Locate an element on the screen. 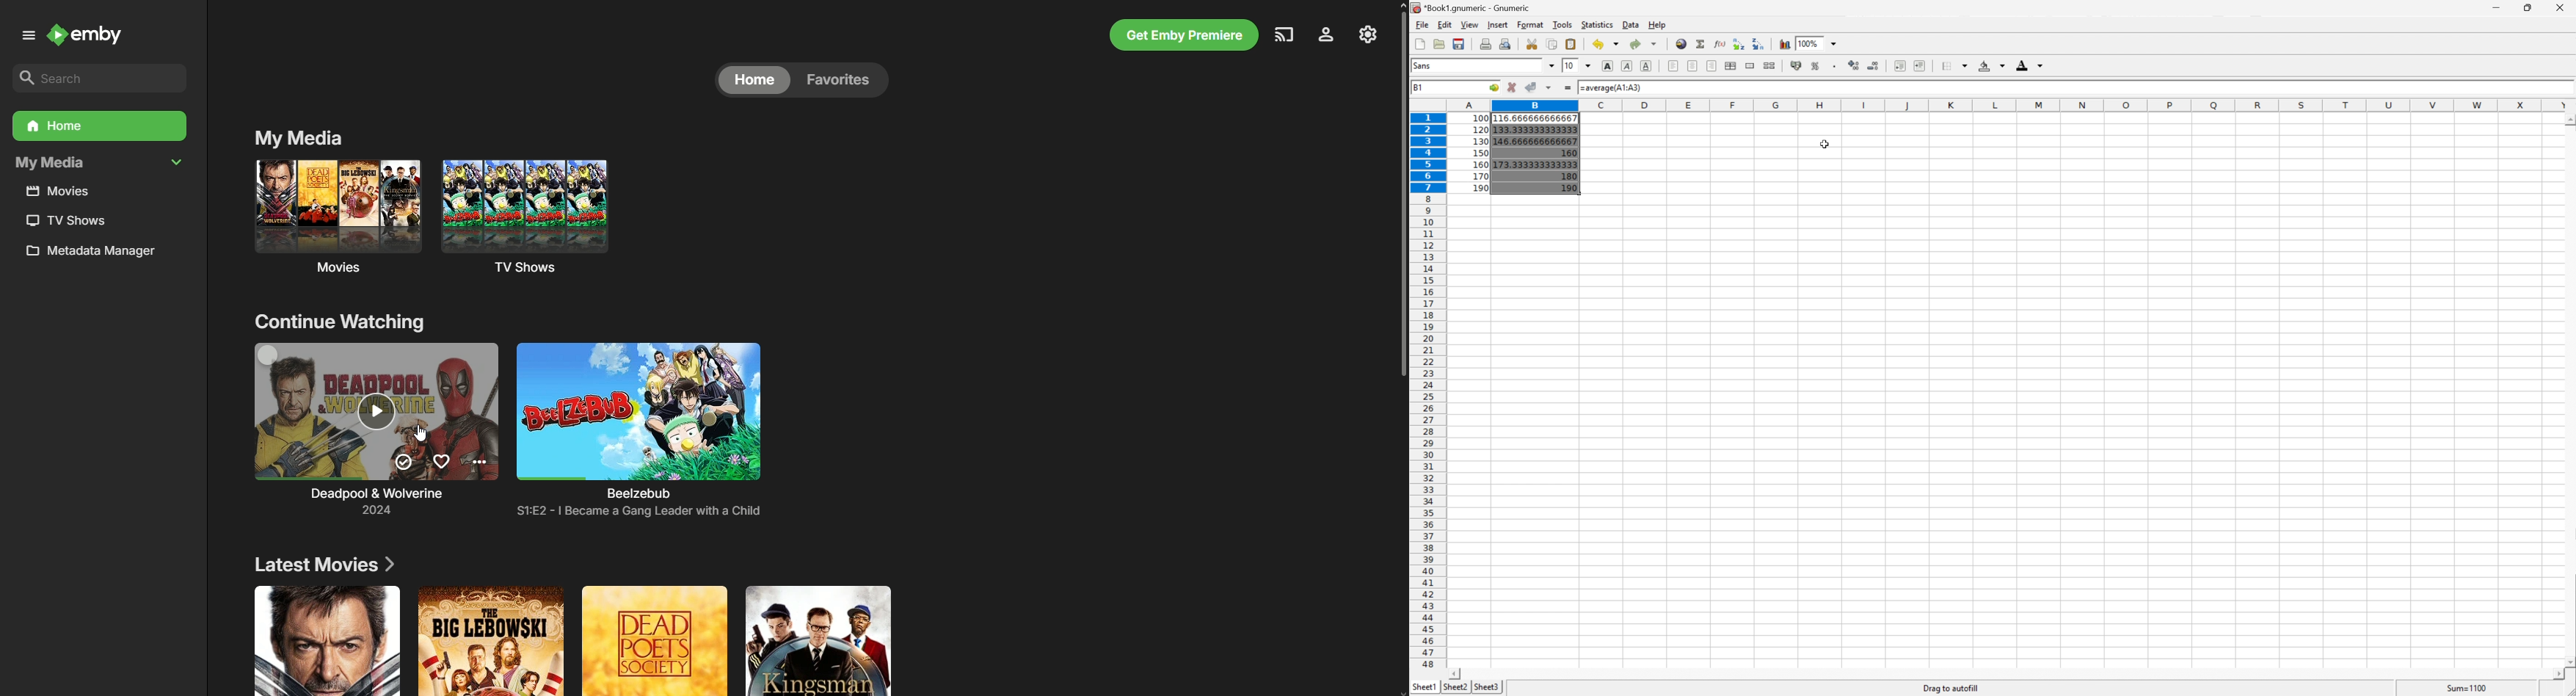 This screenshot has height=700, width=2576. TV Shows is located at coordinates (547, 219).